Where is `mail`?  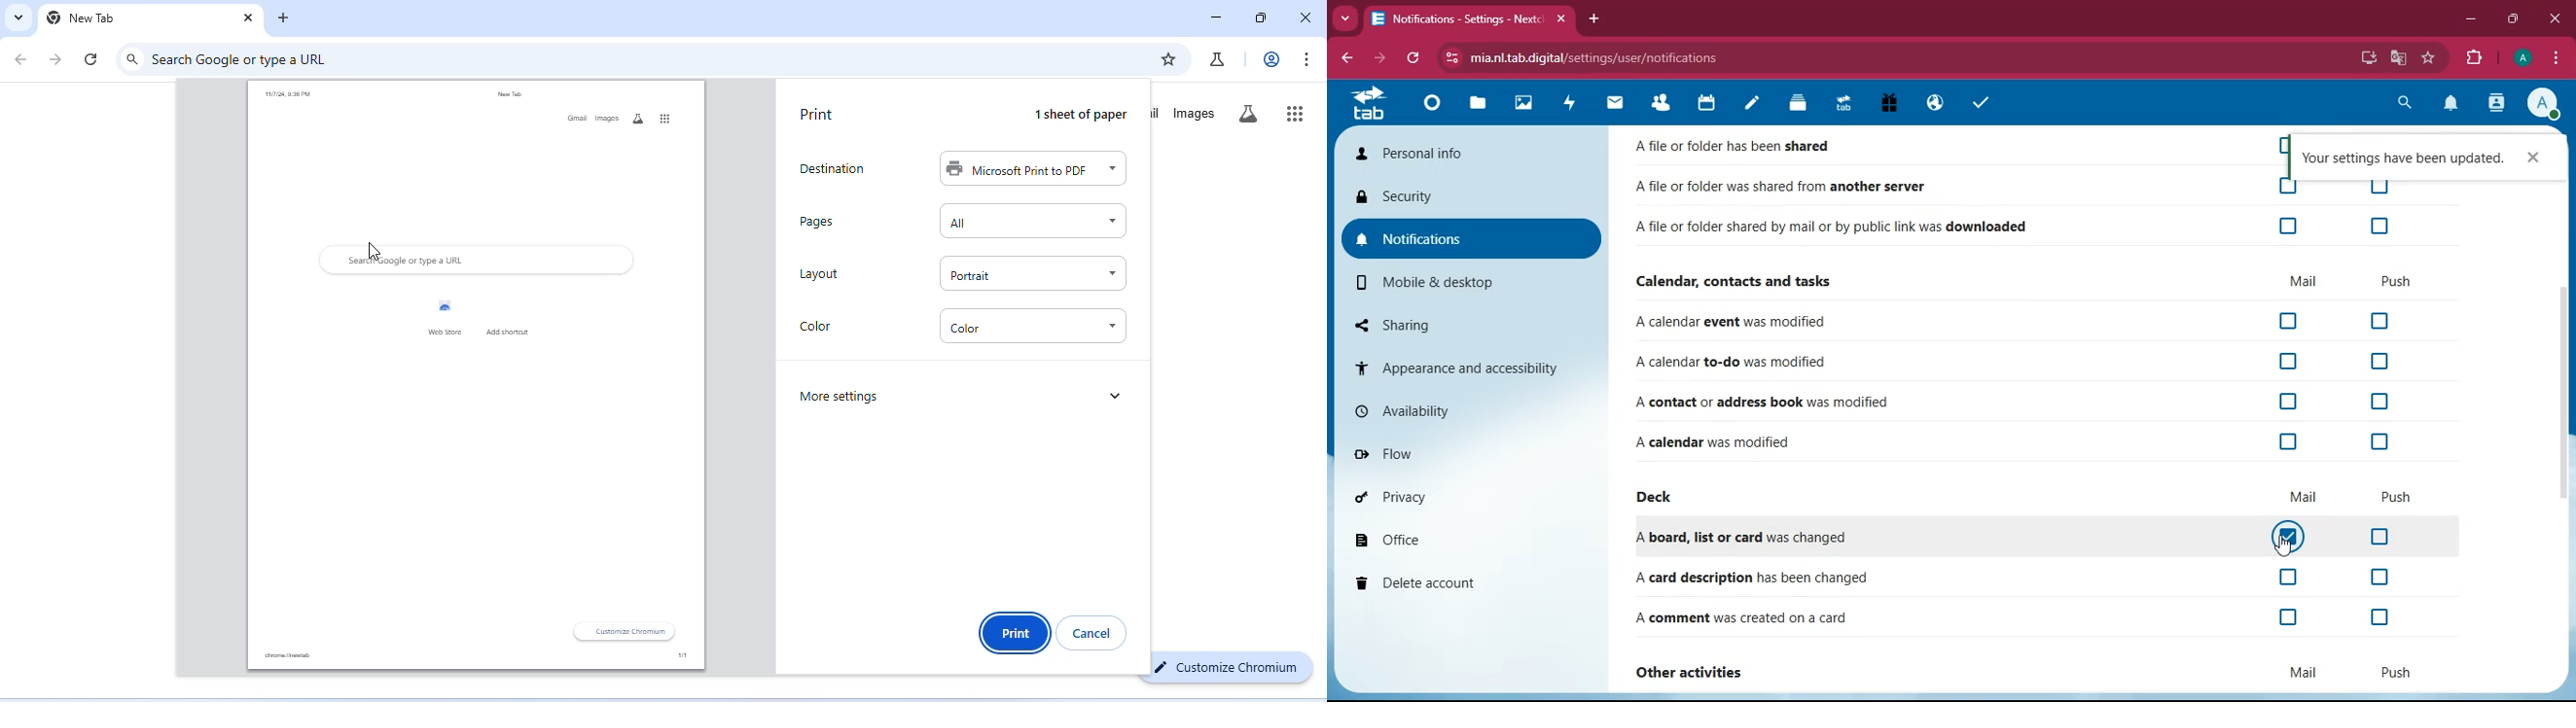
mail is located at coordinates (2306, 495).